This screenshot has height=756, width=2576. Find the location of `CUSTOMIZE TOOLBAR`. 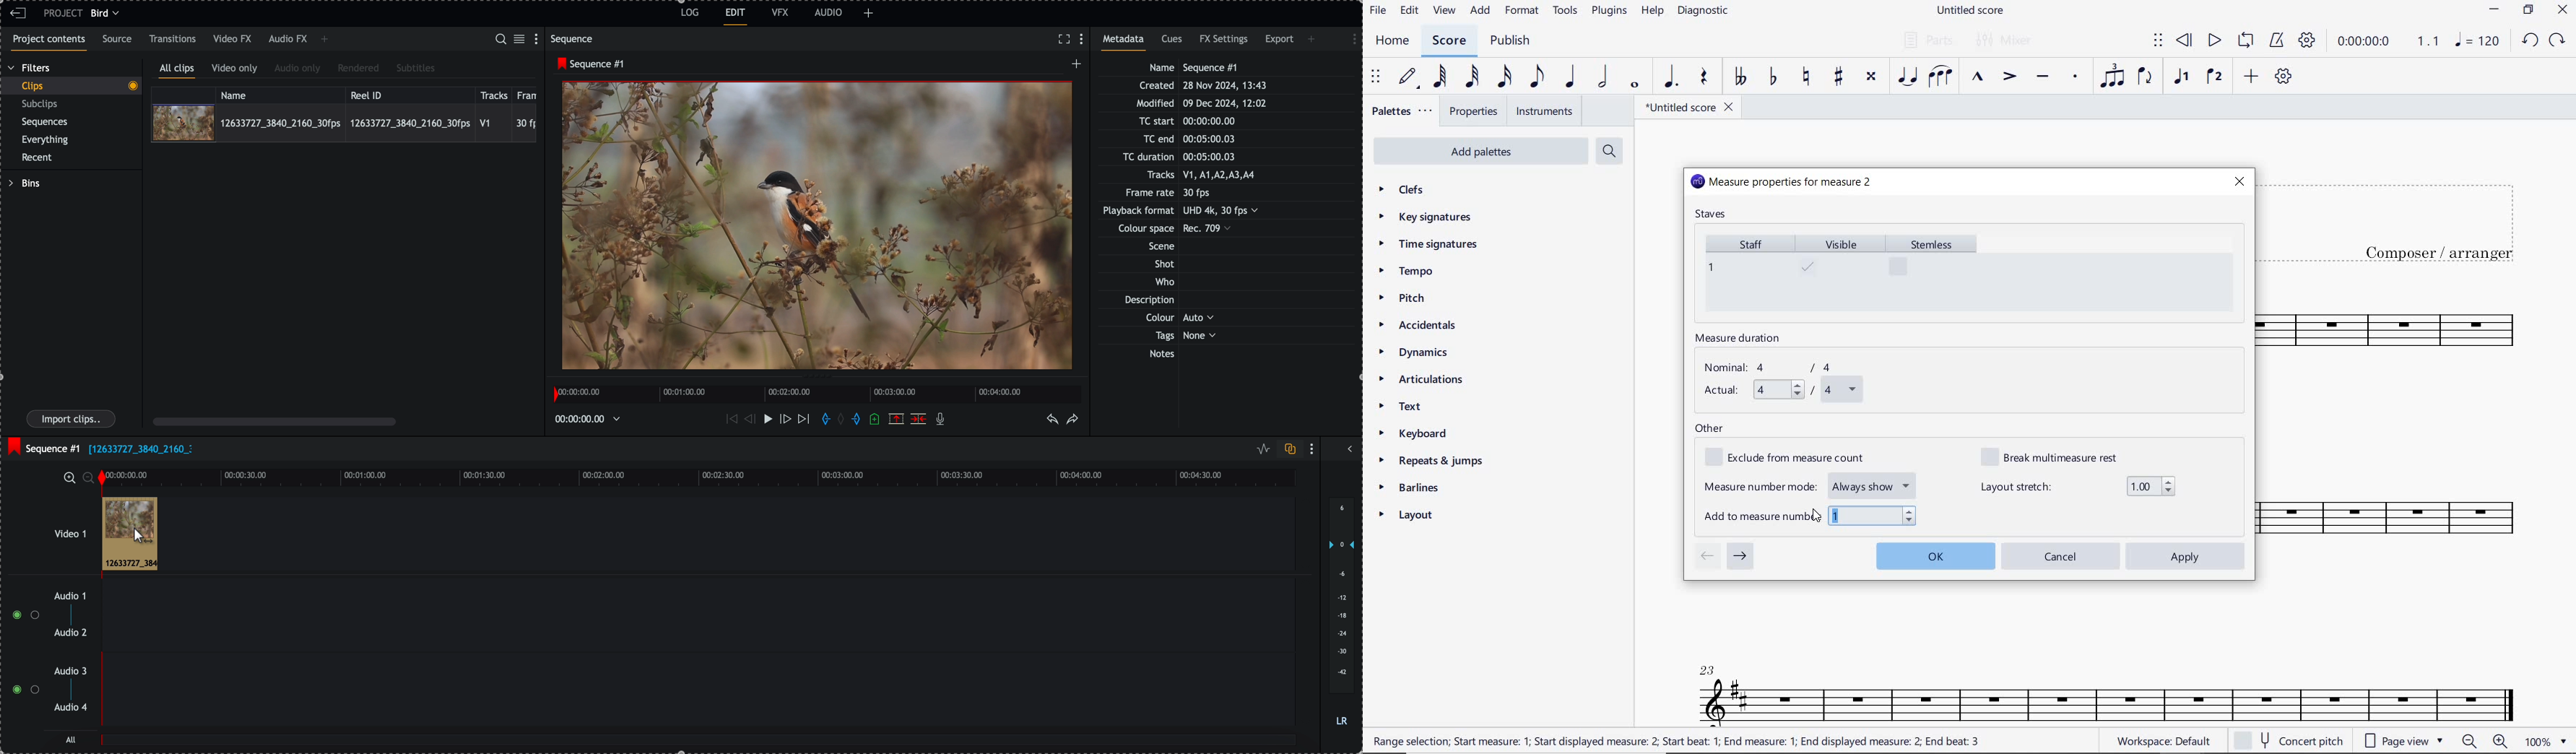

CUSTOMIZE TOOLBAR is located at coordinates (2284, 77).